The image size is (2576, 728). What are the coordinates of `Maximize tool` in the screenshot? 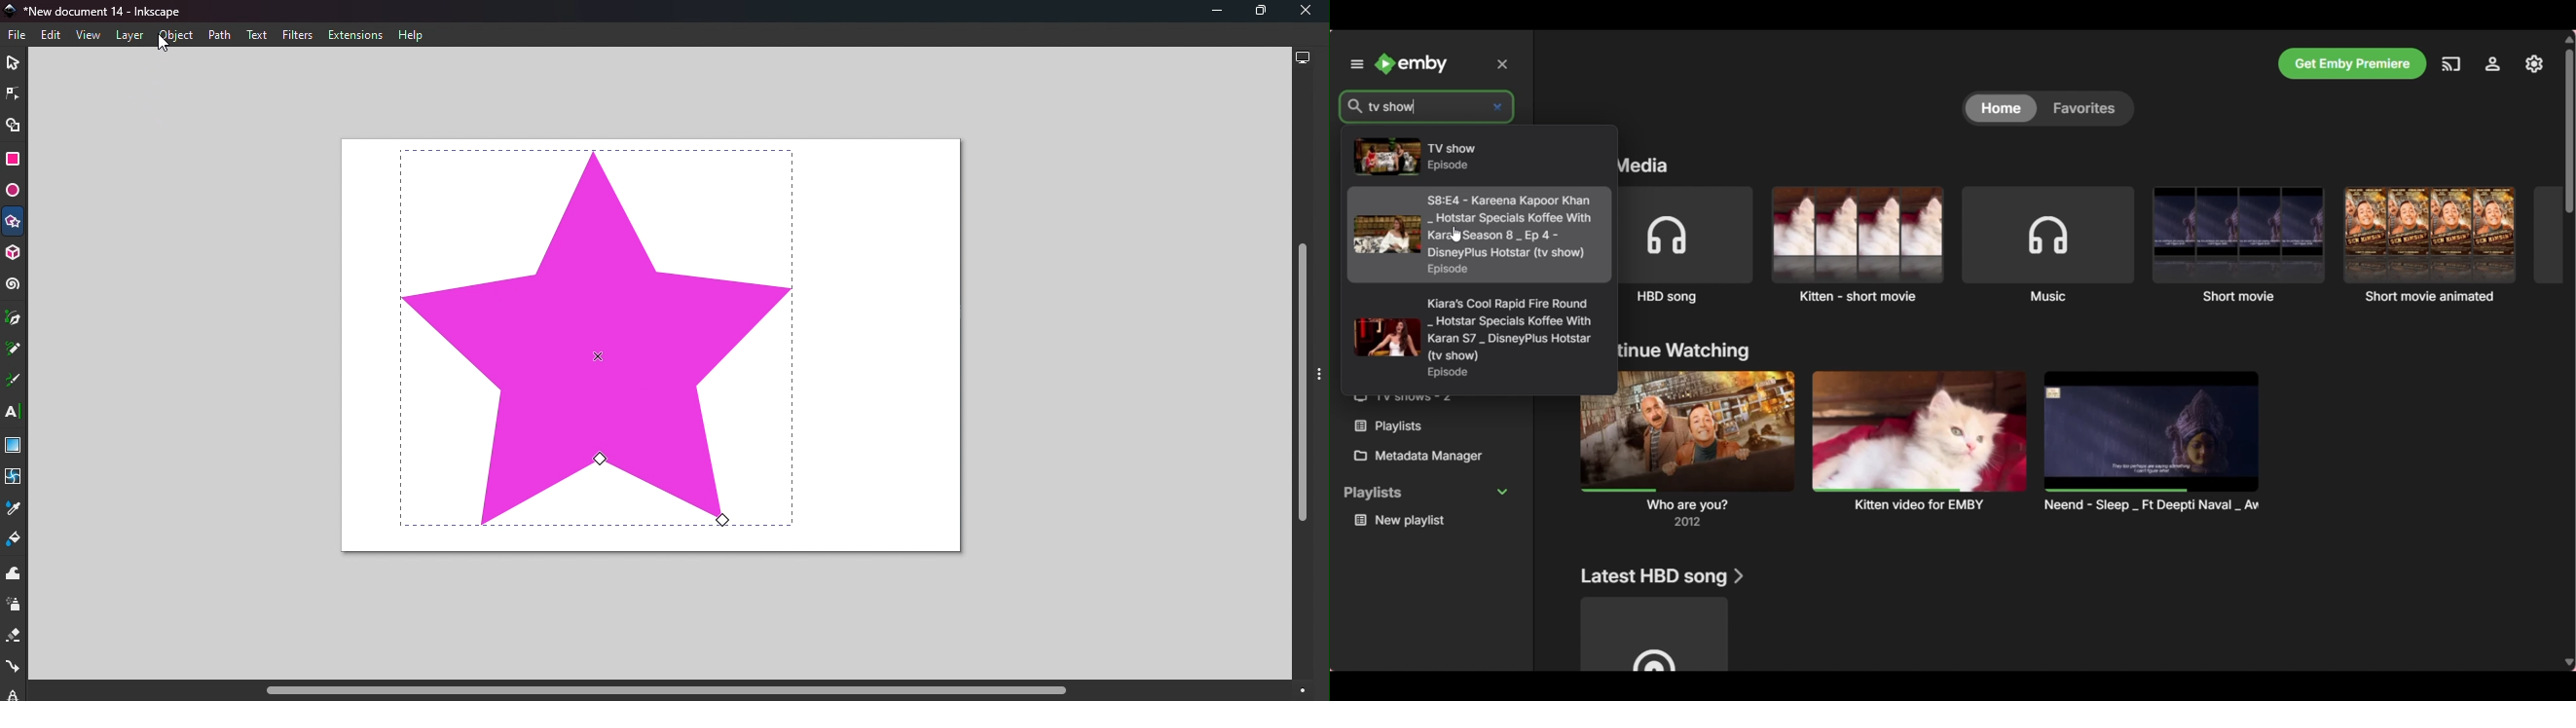 It's located at (1256, 11).